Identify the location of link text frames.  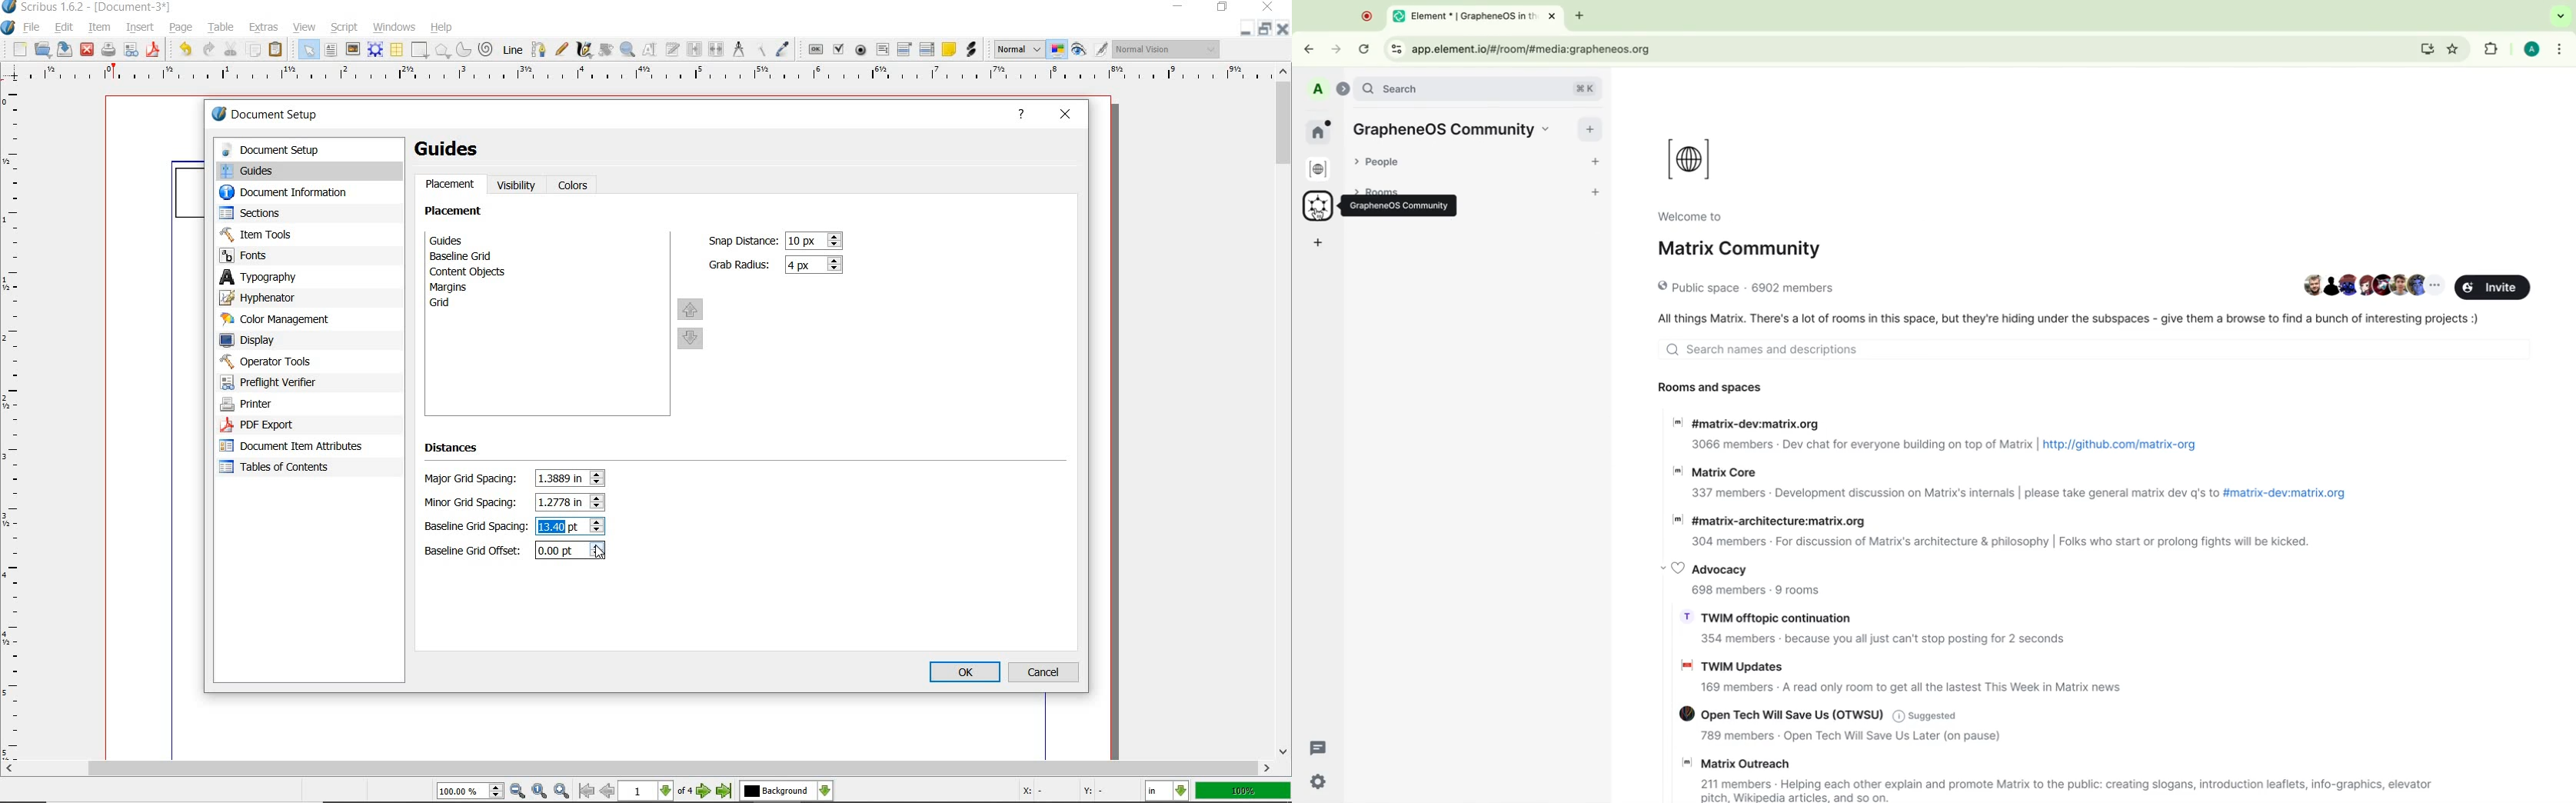
(694, 49).